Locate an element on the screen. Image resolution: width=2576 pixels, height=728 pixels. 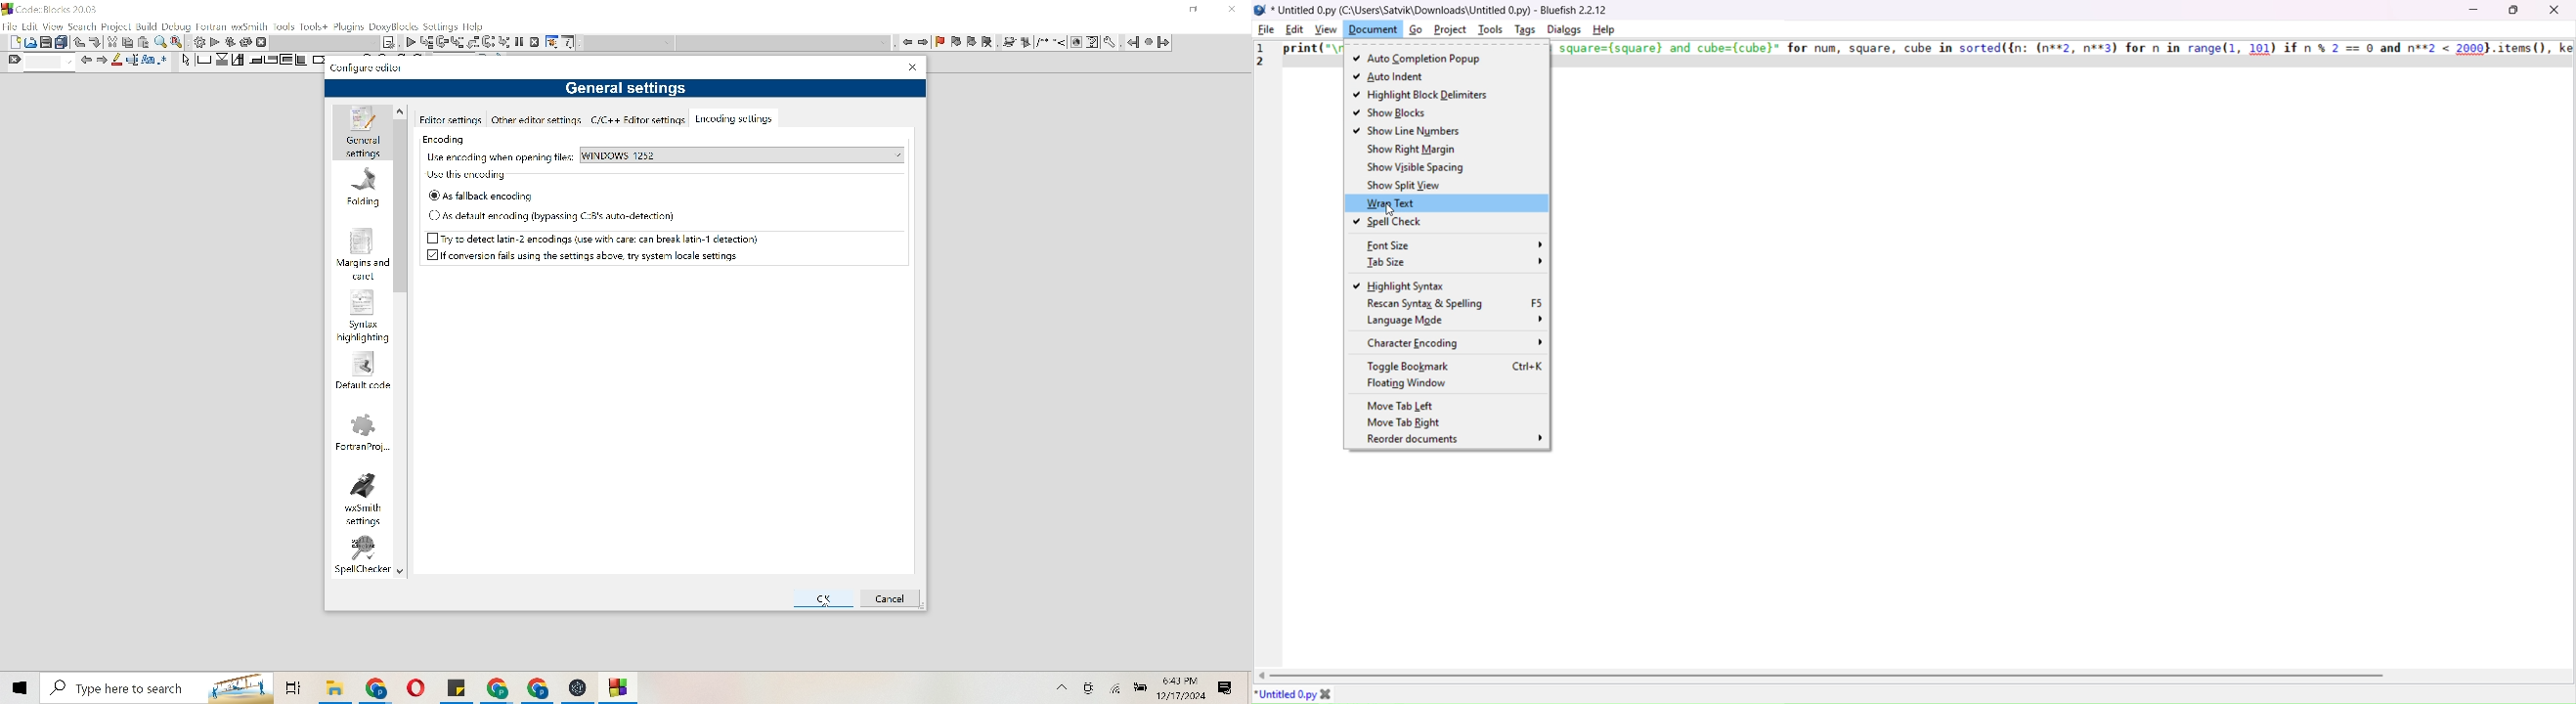
help is located at coordinates (1605, 31).